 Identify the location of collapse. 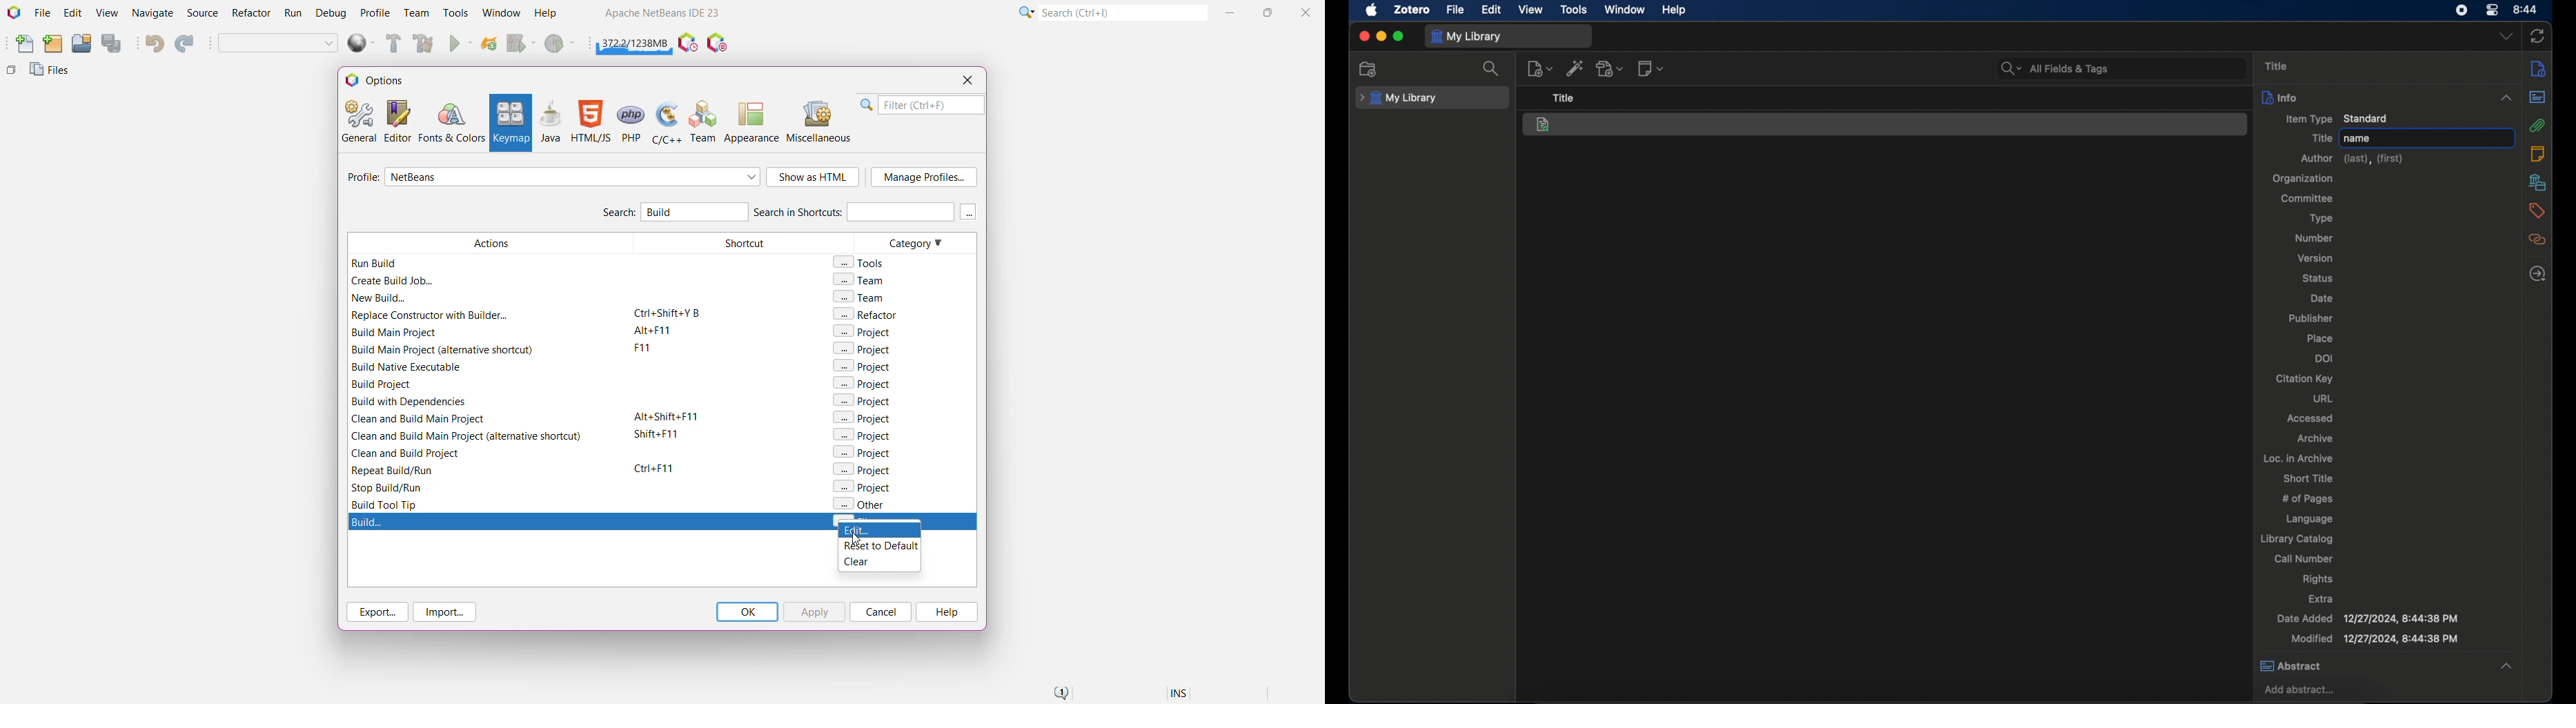
(2508, 667).